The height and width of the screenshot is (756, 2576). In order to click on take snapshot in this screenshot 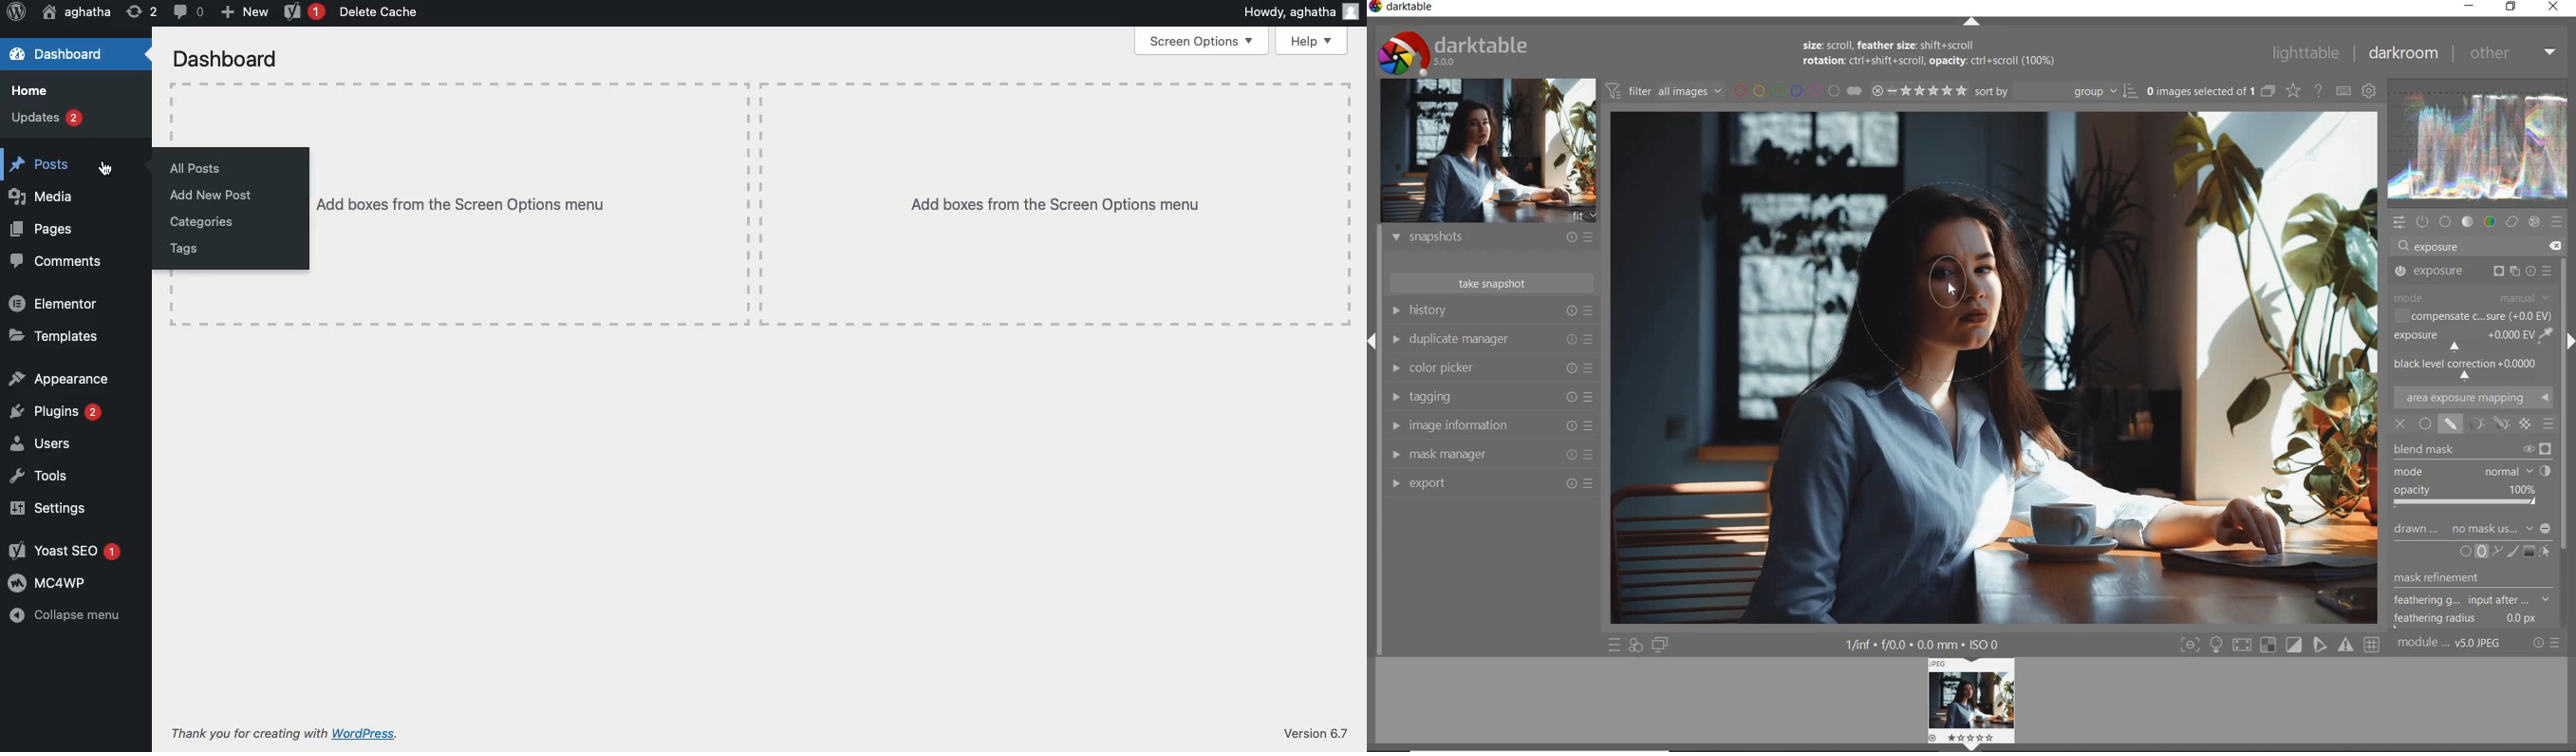, I will do `click(1493, 283)`.